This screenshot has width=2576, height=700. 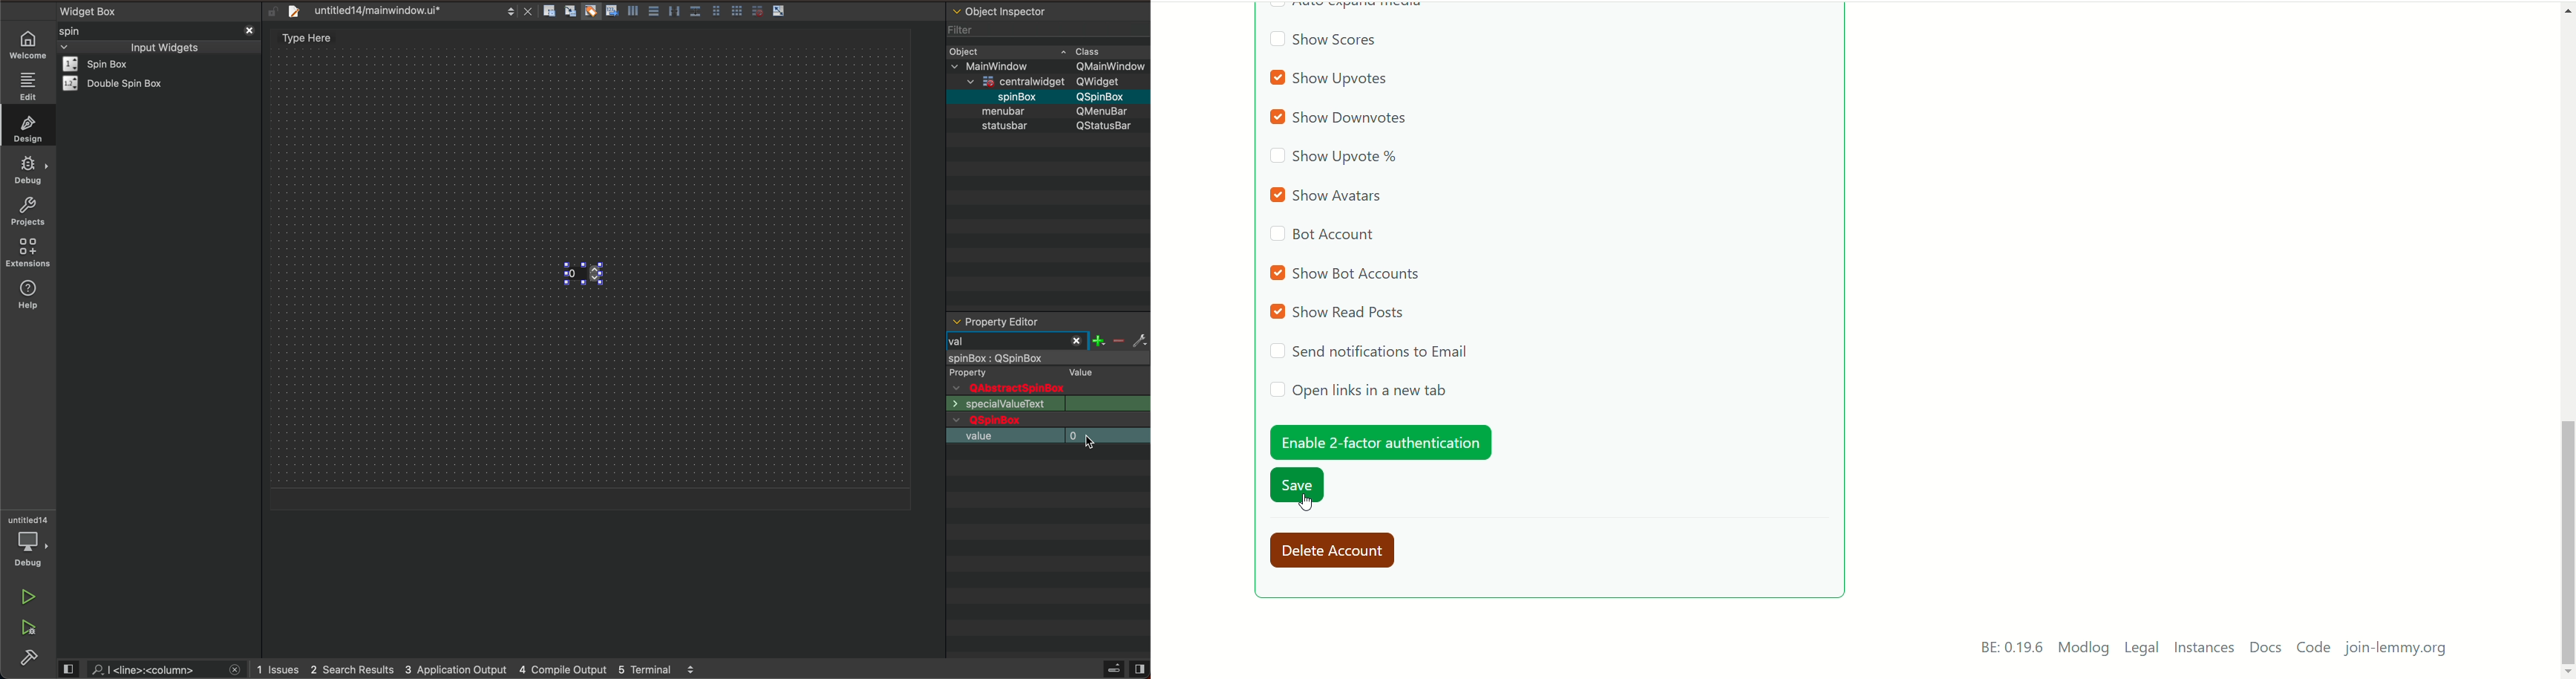 What do you see at coordinates (1091, 443) in the screenshot?
I see `cursor` at bounding box center [1091, 443].